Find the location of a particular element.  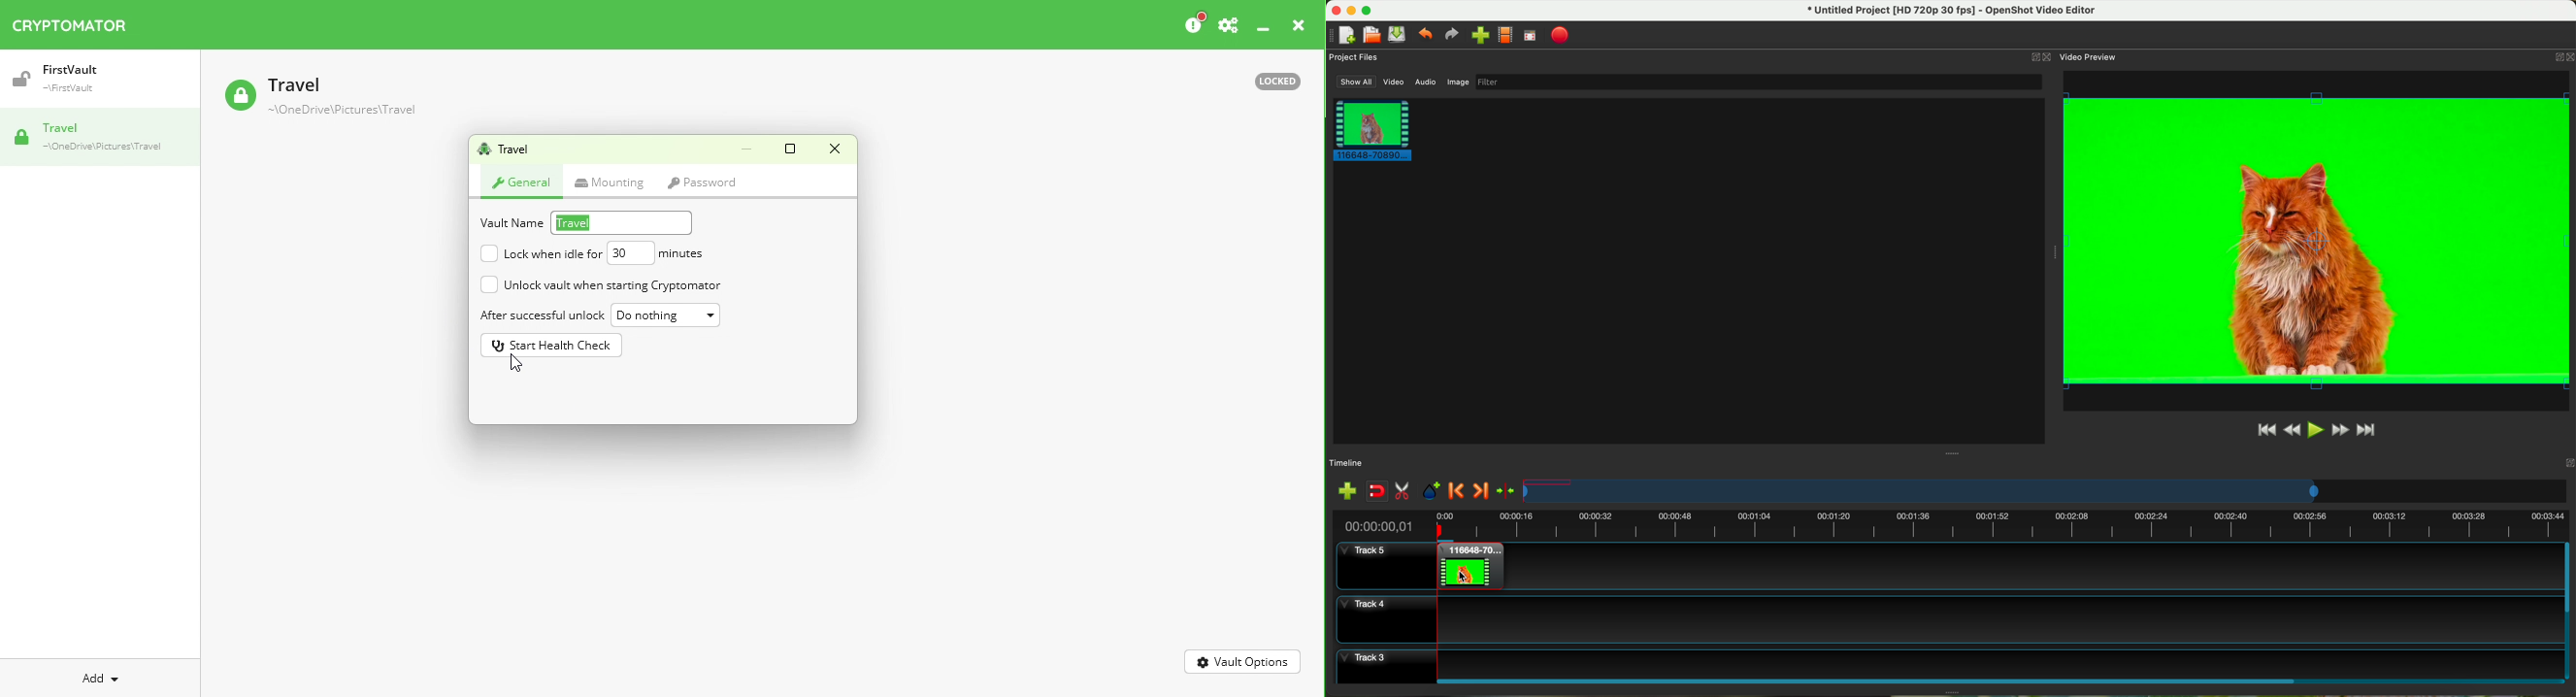

Mounting is located at coordinates (608, 182).